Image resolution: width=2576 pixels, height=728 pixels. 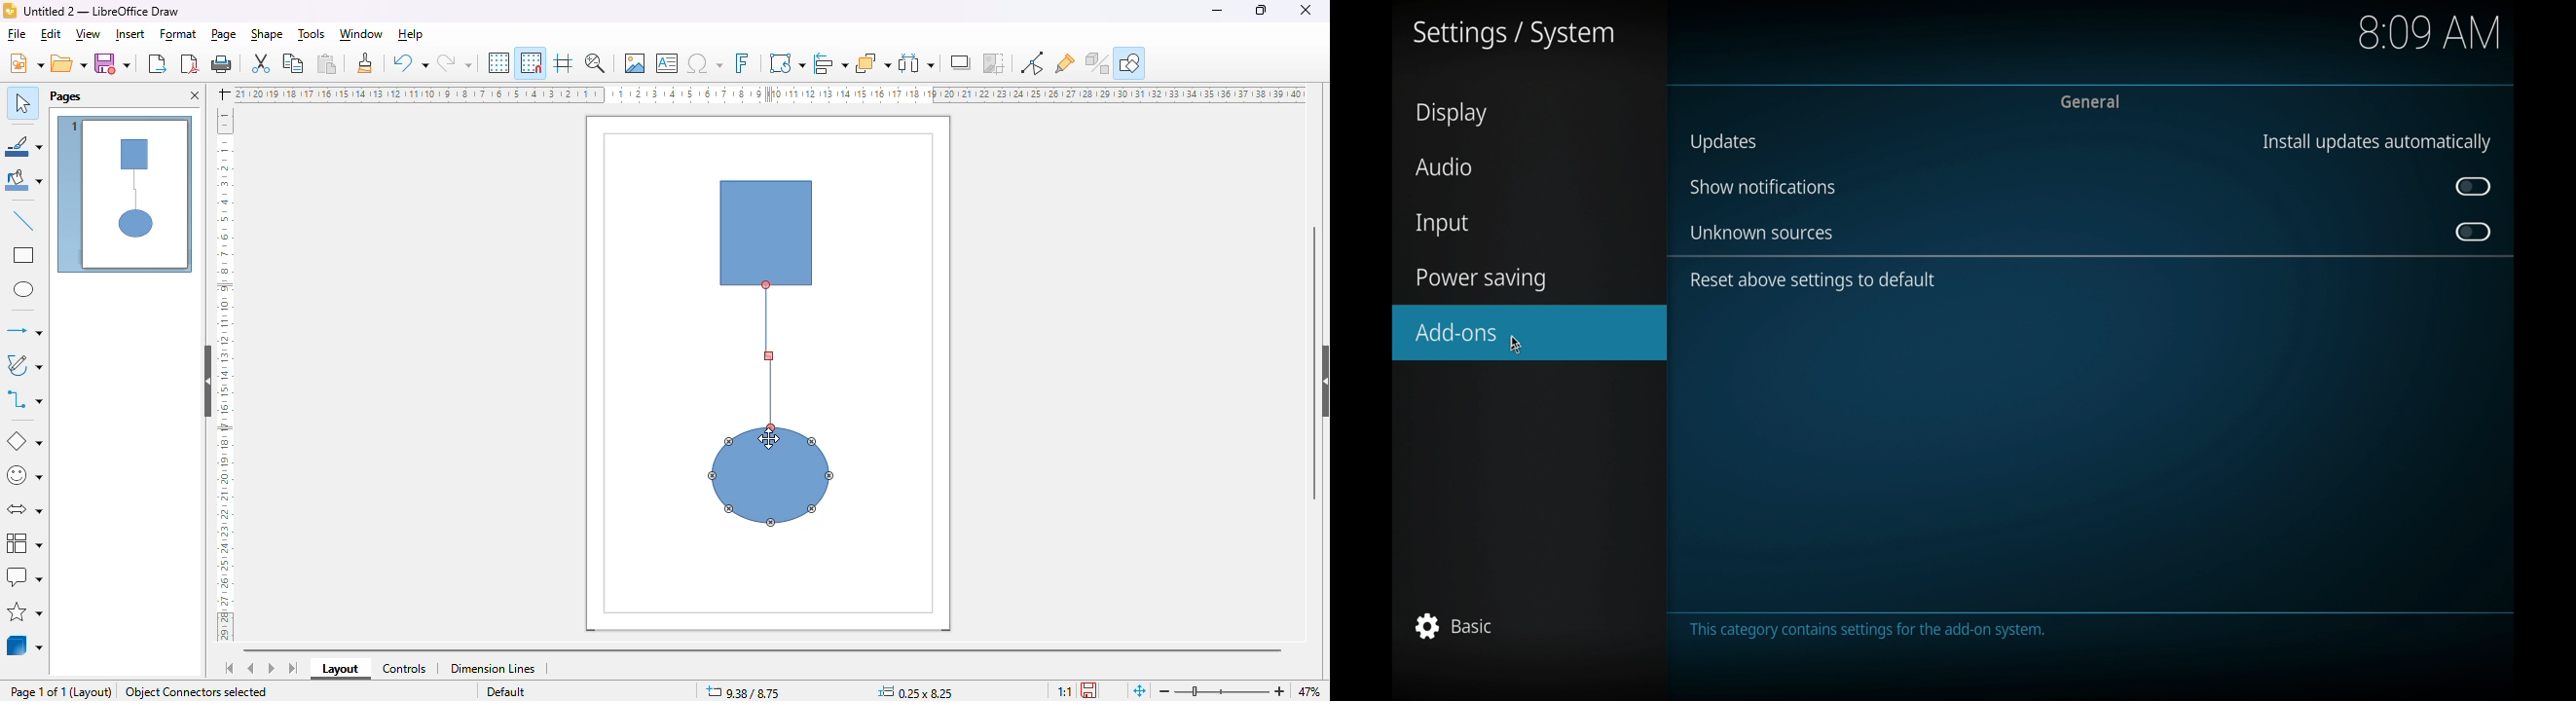 I want to click on show notifications, so click(x=1762, y=187).